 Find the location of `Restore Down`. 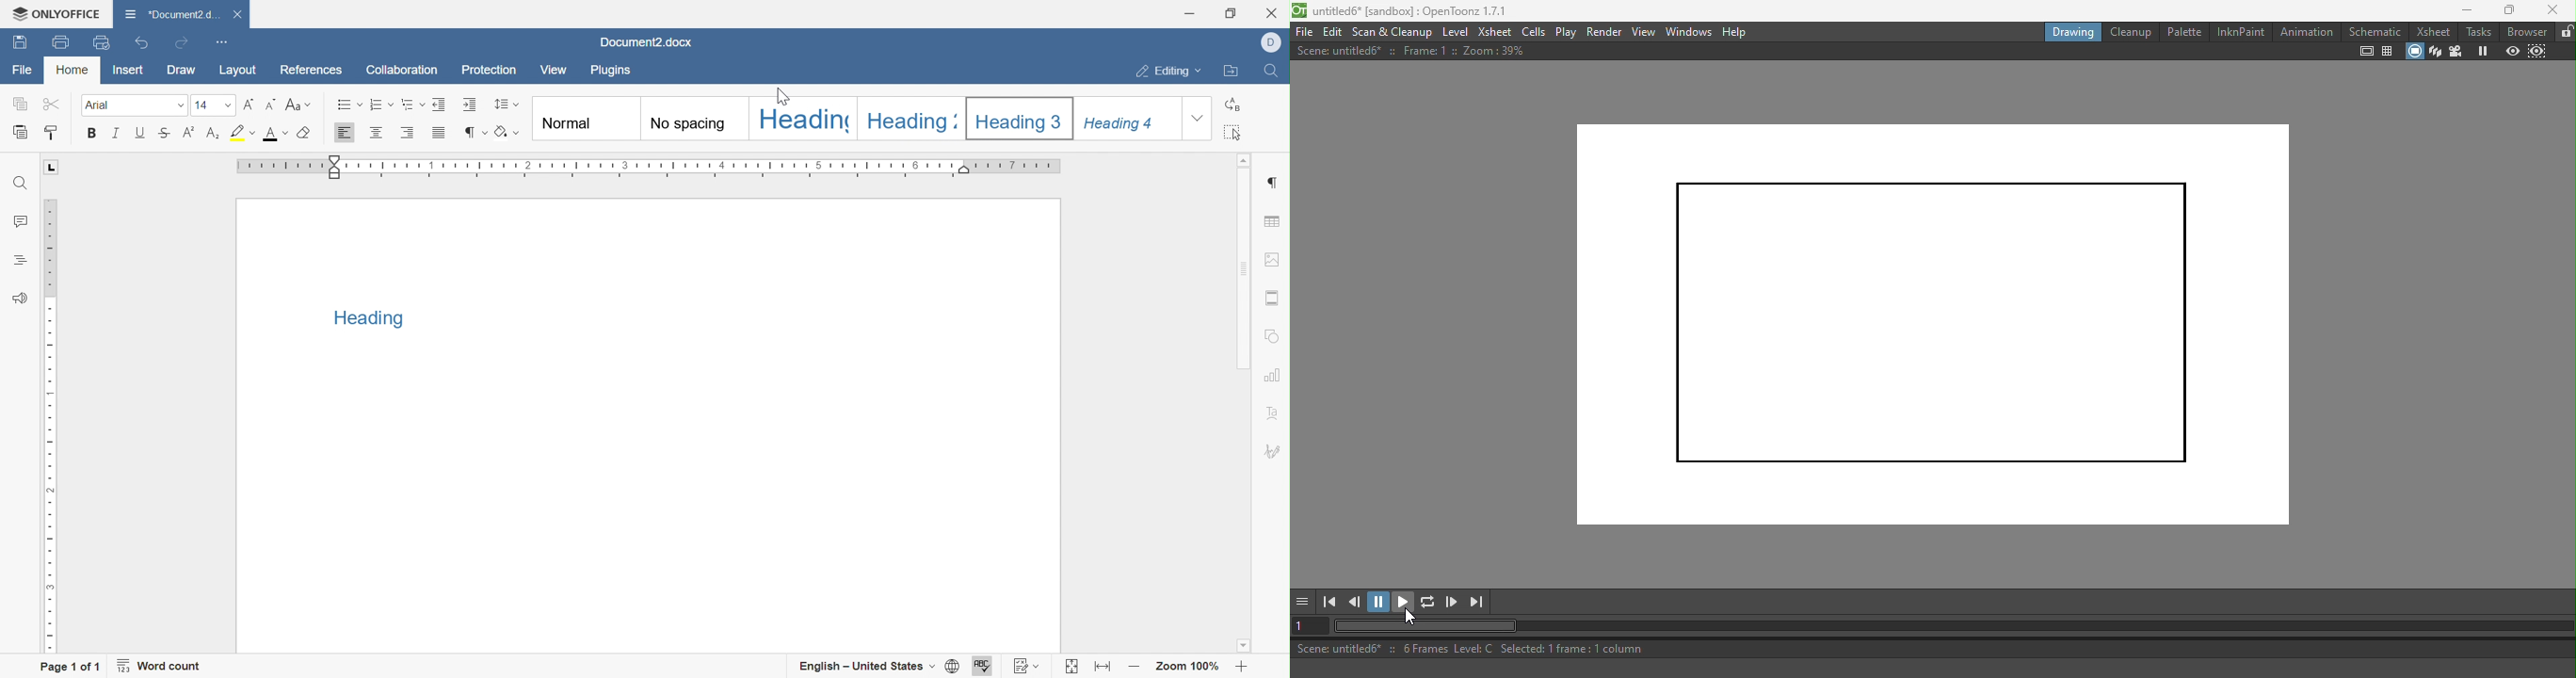

Restore Down is located at coordinates (1228, 13).